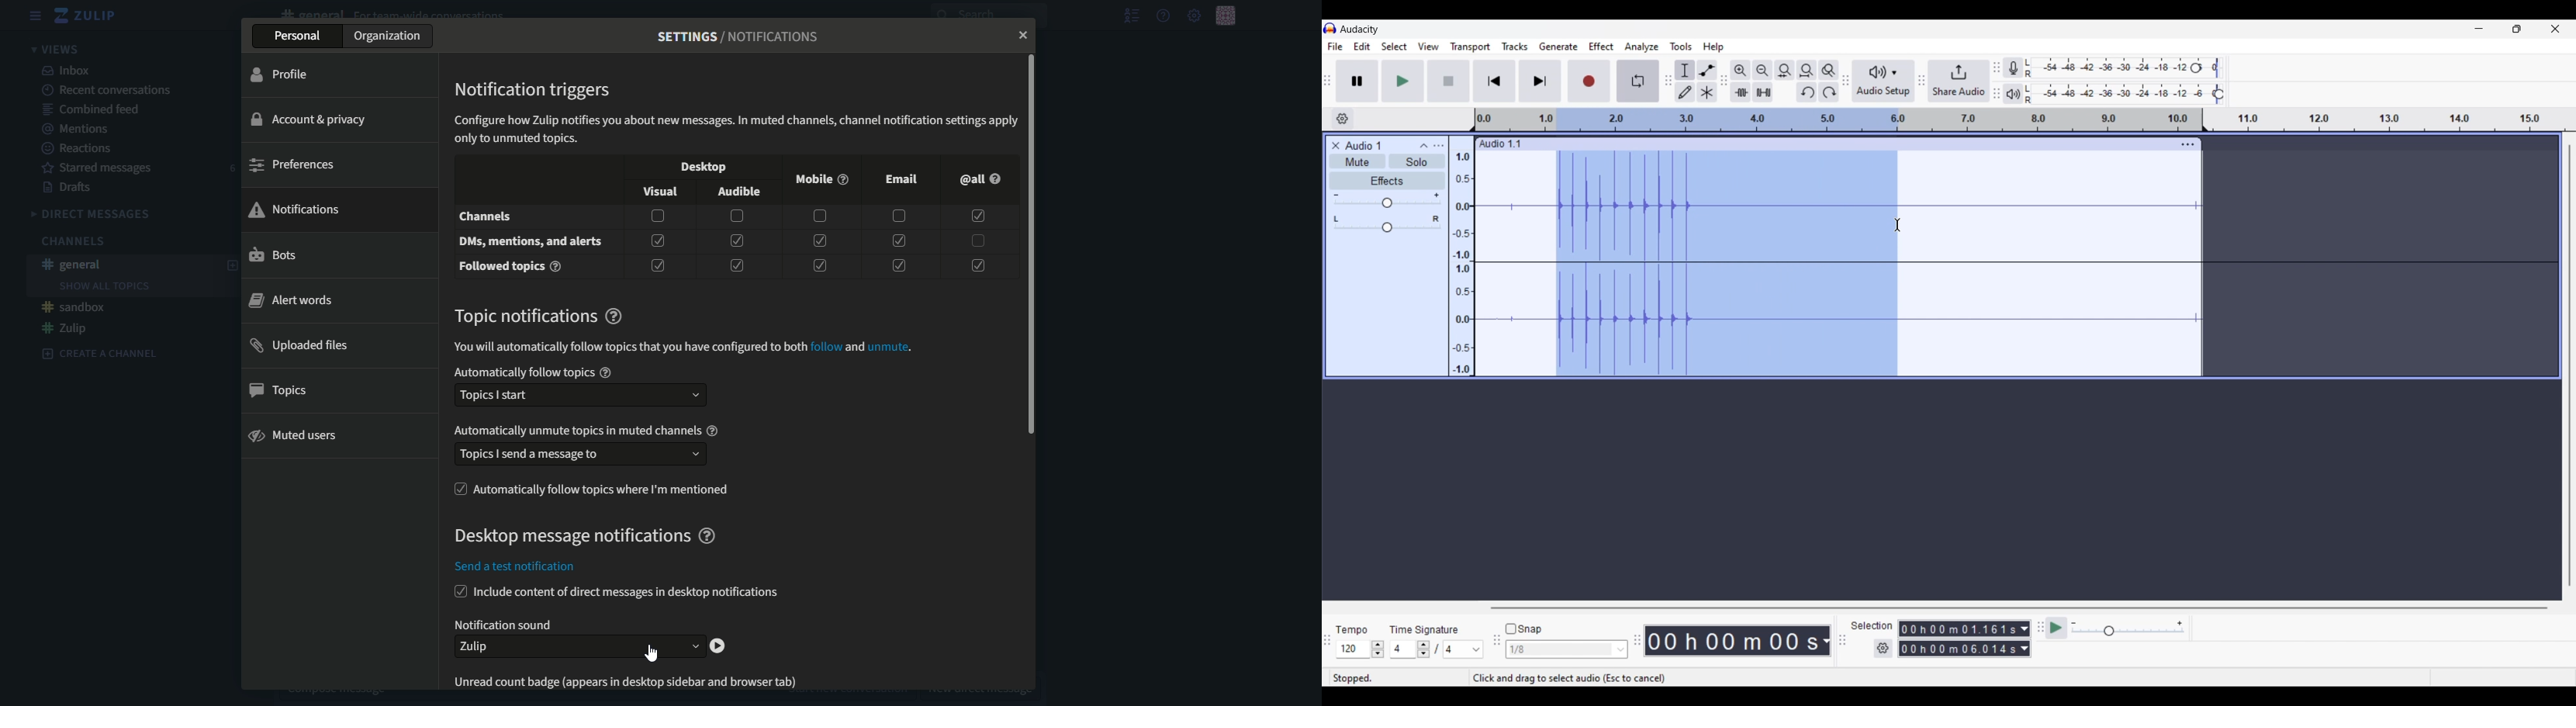  I want to click on Status of recording, so click(1398, 678).